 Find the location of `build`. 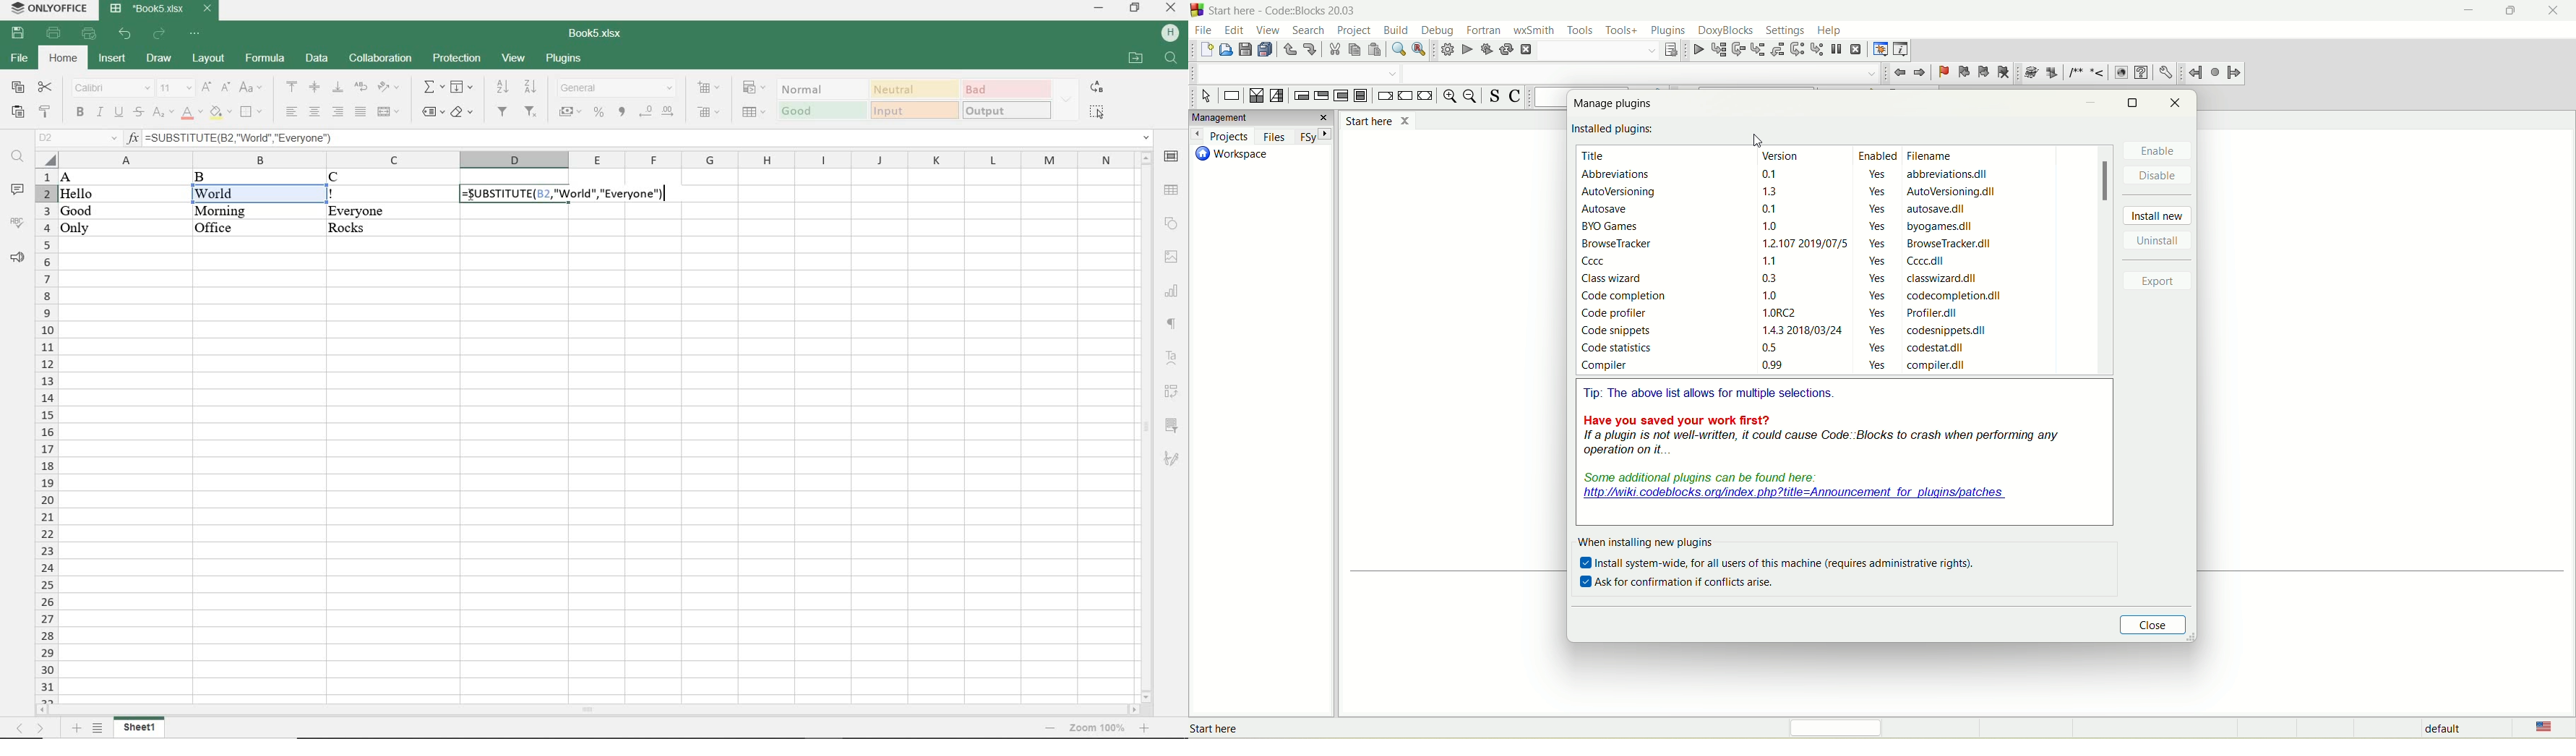

build is located at coordinates (1395, 28).